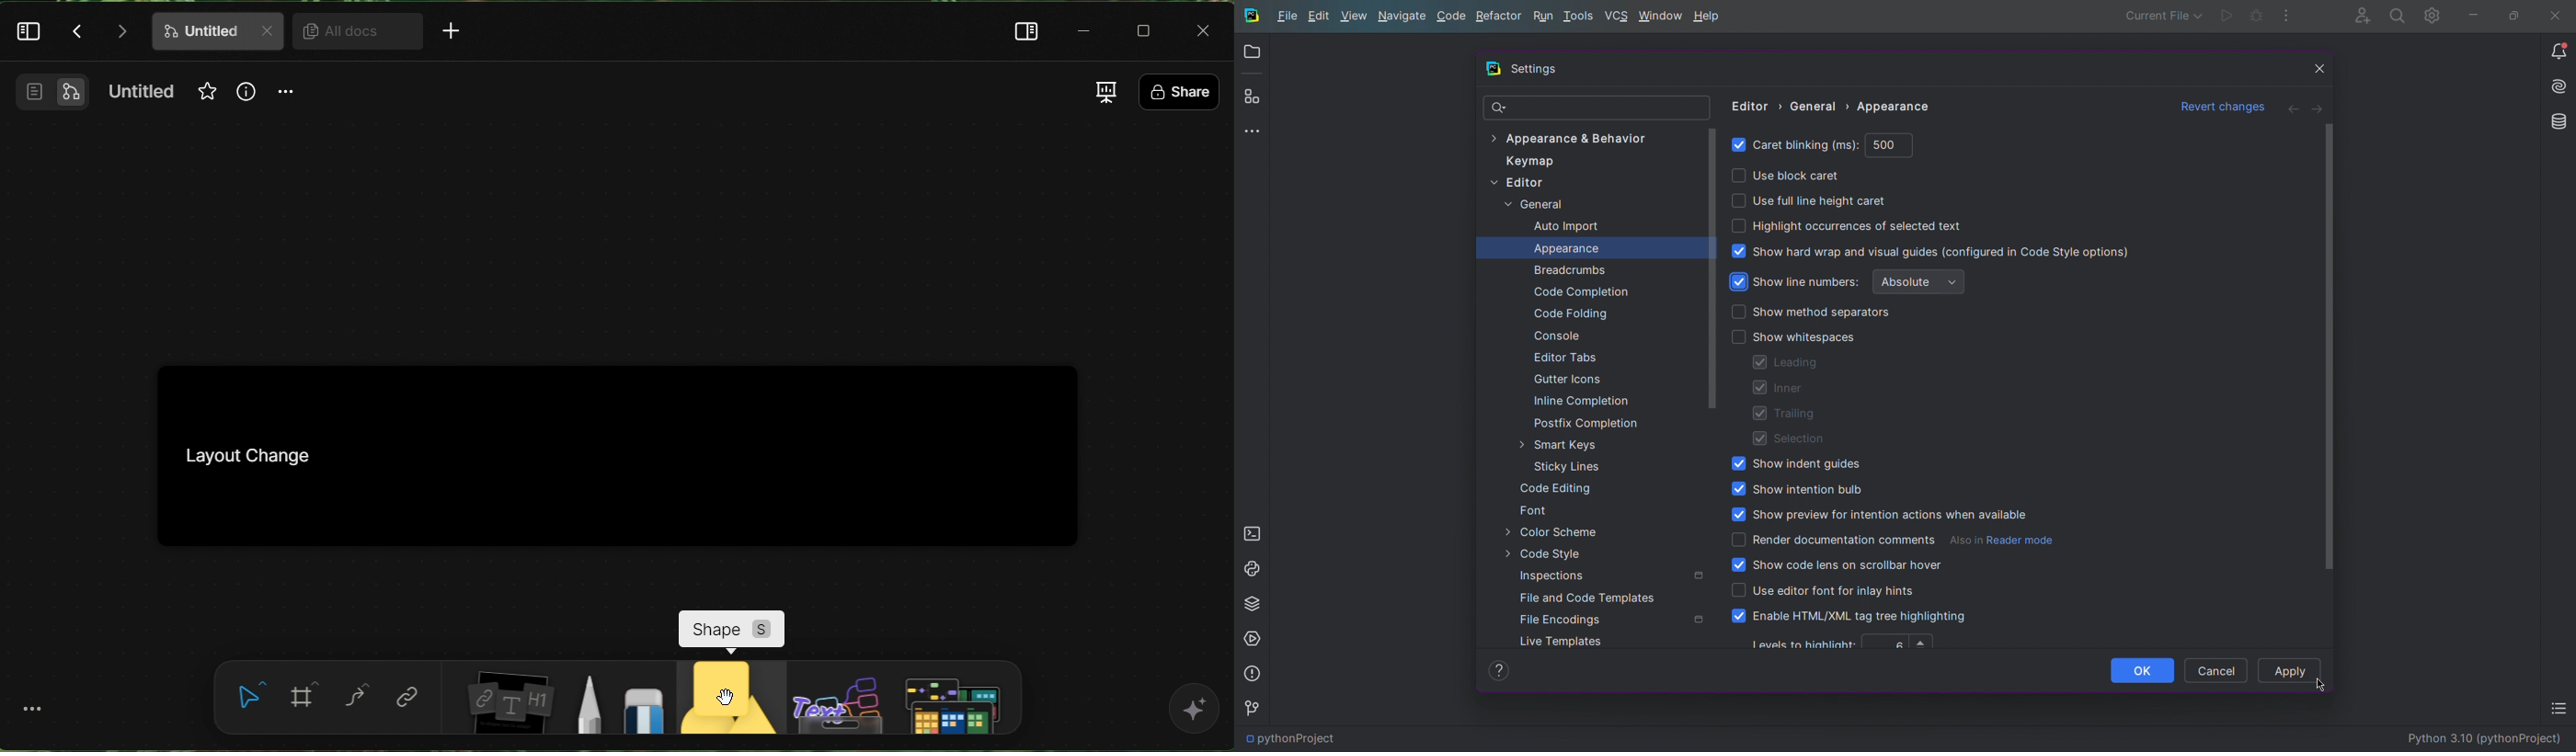  What do you see at coordinates (727, 697) in the screenshot?
I see `cursor` at bounding box center [727, 697].